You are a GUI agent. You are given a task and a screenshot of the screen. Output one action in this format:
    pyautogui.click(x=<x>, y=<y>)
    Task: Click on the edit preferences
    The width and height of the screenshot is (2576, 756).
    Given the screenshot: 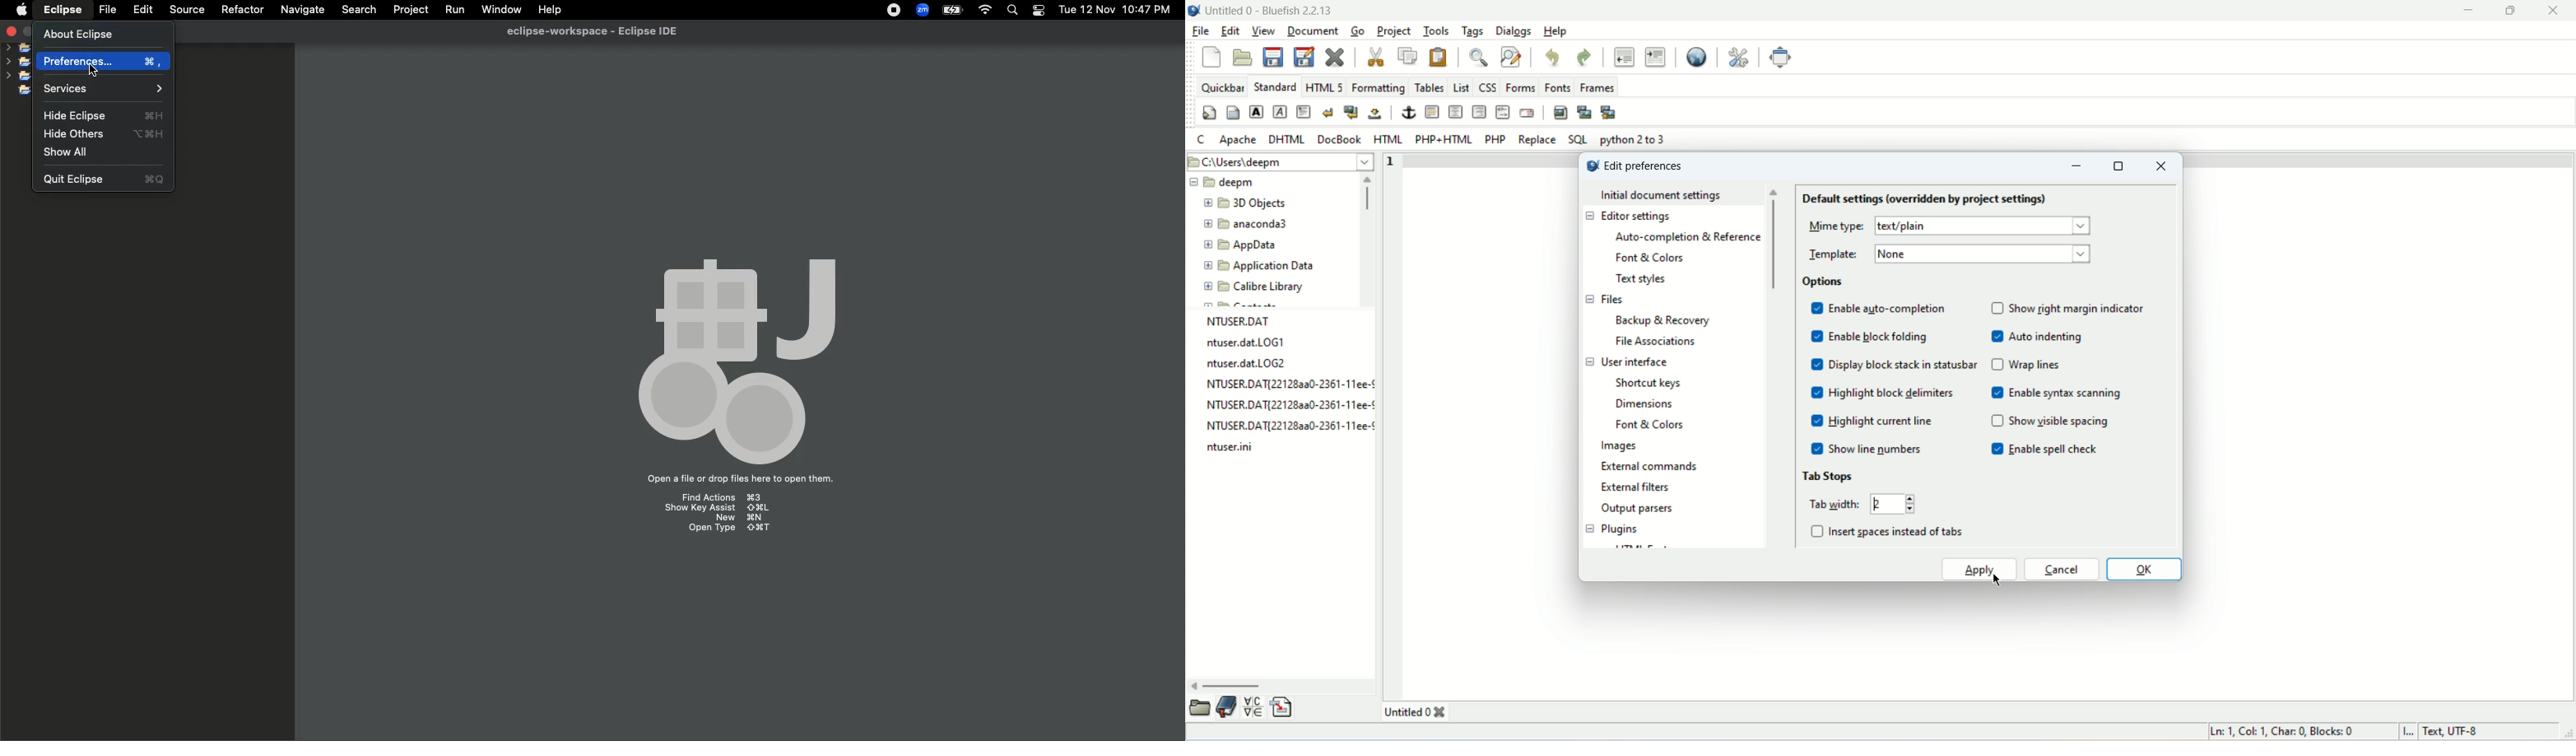 What is the action you would take?
    pyautogui.click(x=1740, y=56)
    